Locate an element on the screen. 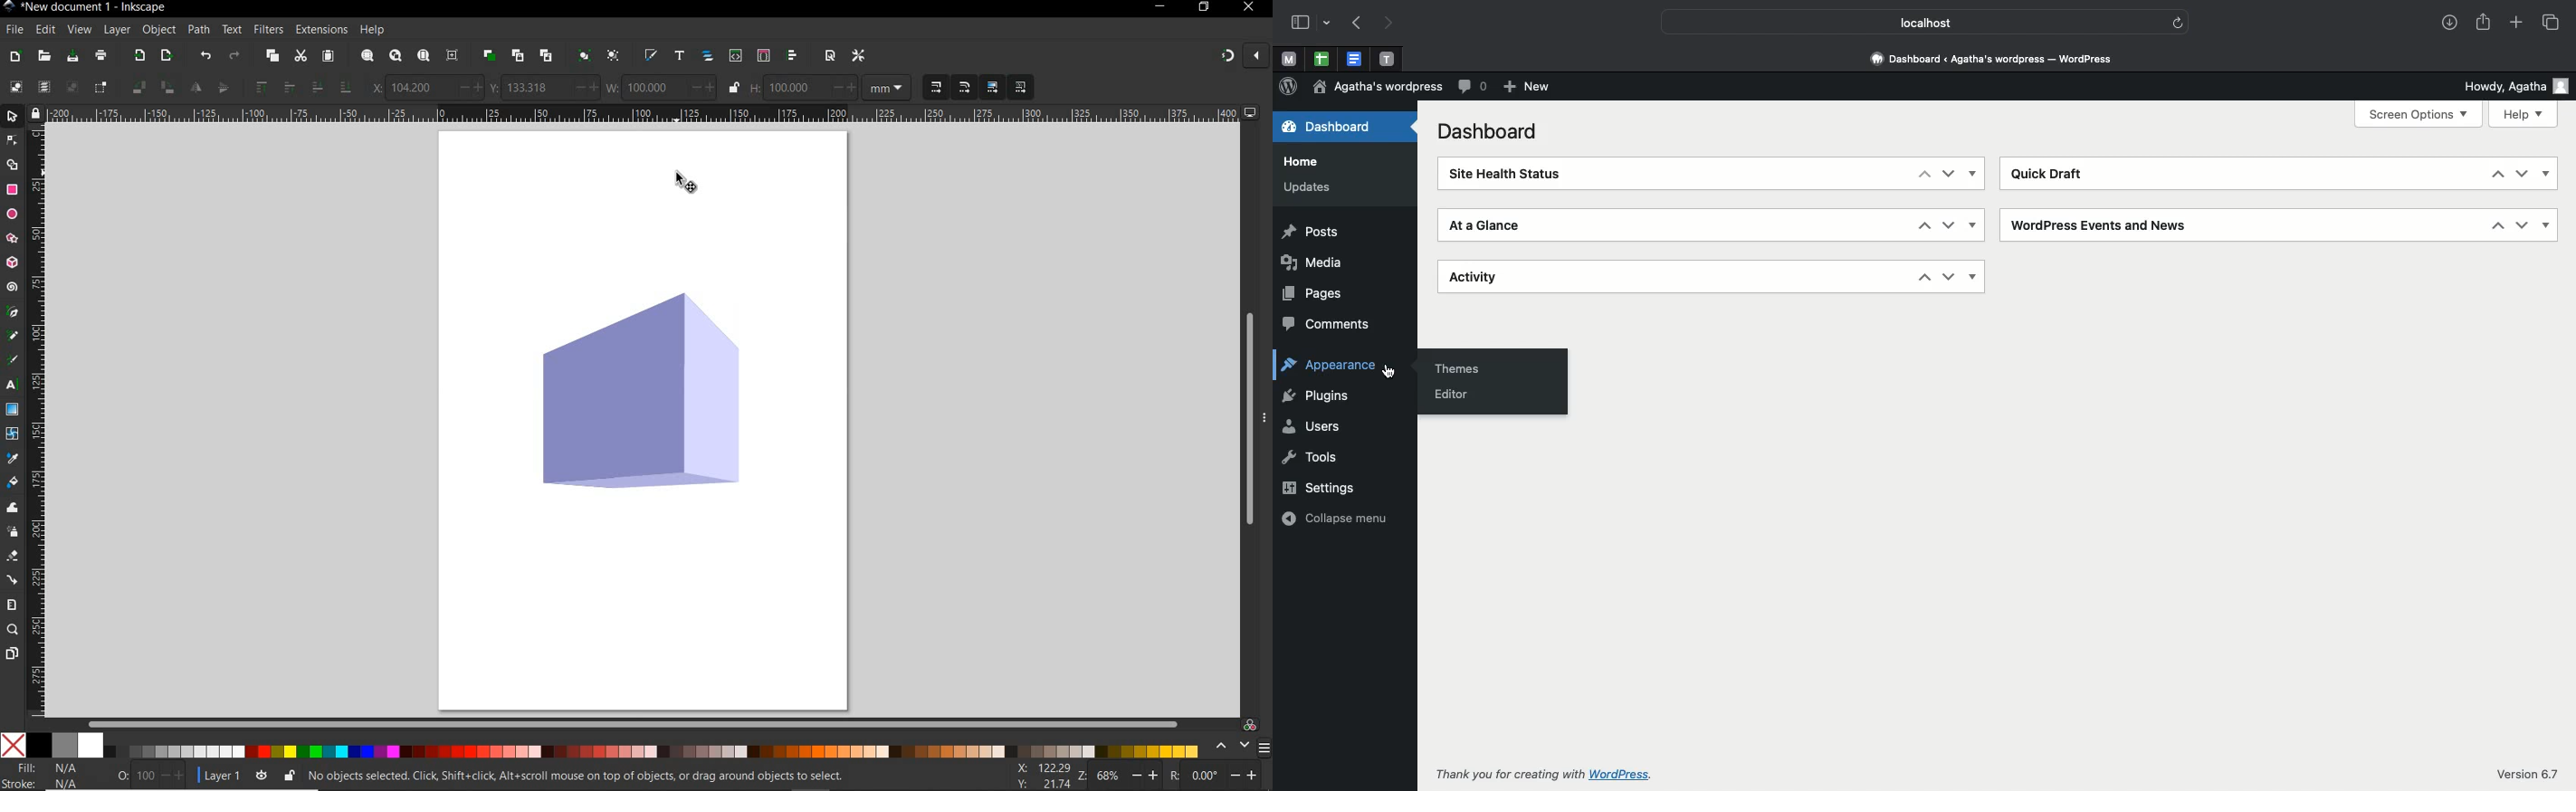 Image resolution: width=2576 pixels, height=812 pixels. Up is located at coordinates (2497, 174).